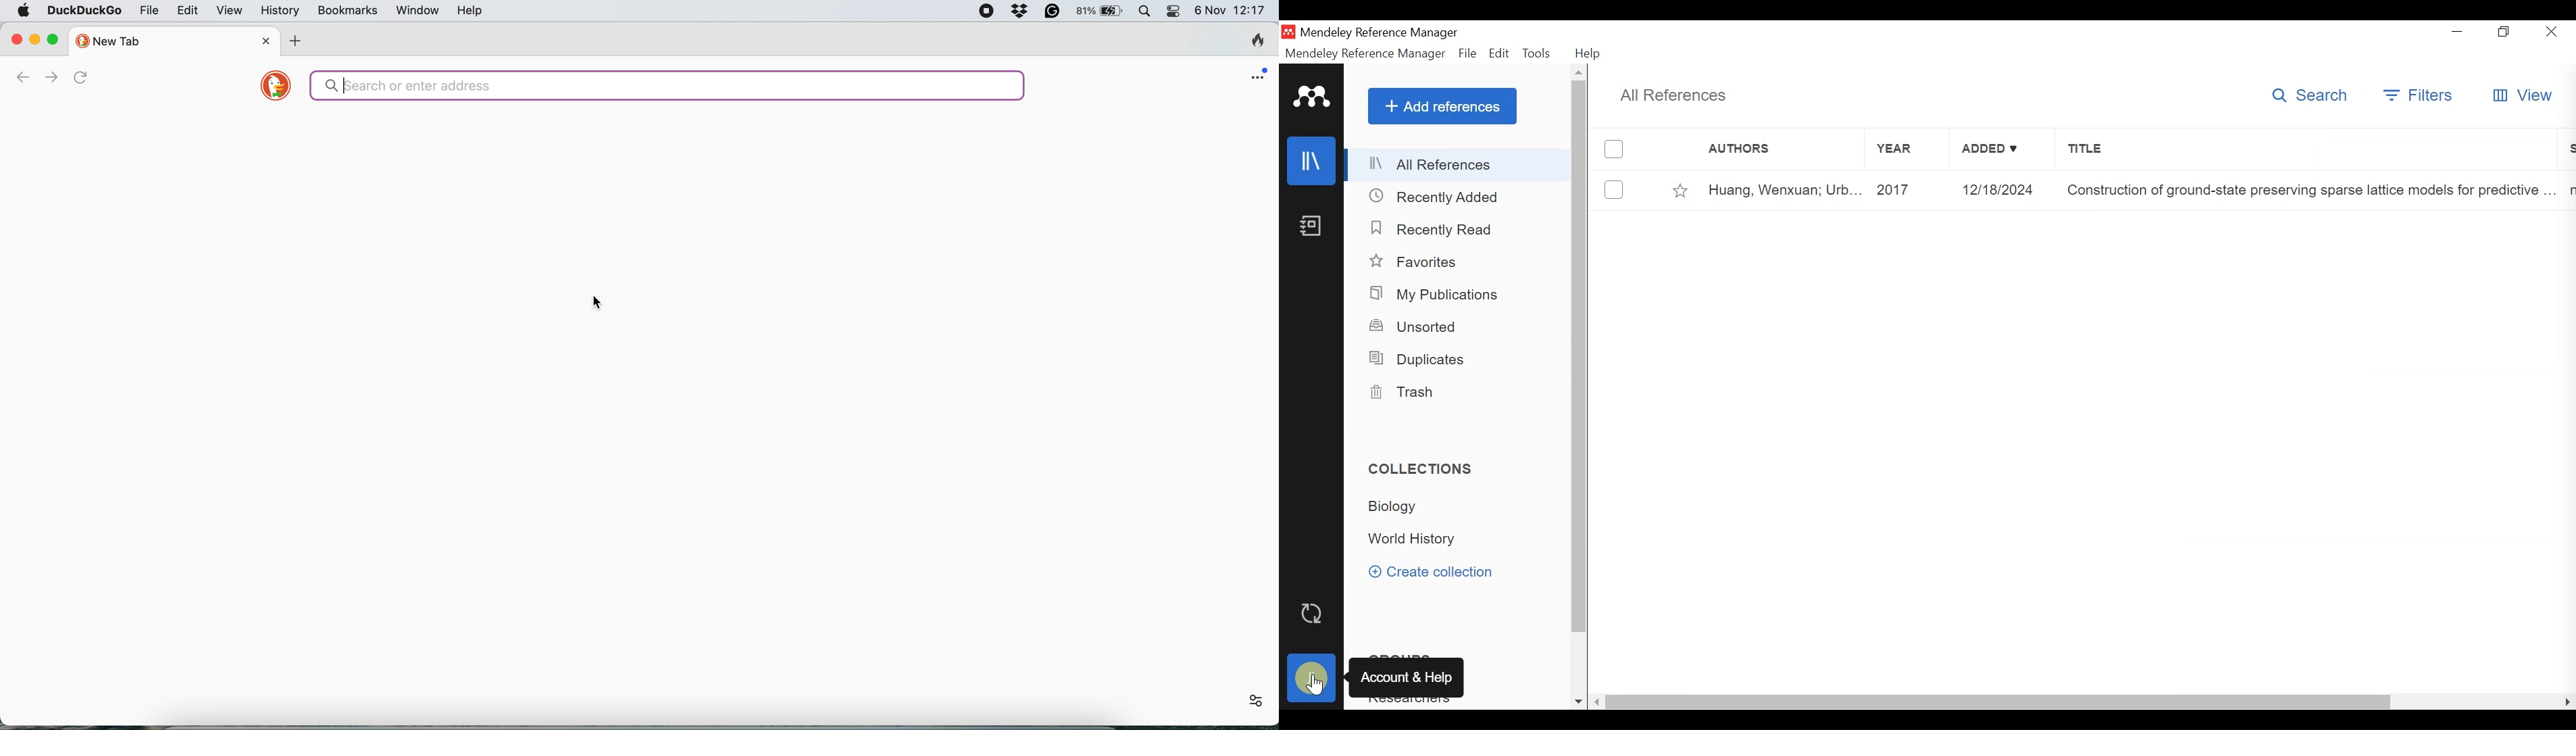  What do you see at coordinates (1784, 191) in the screenshot?
I see `Huang, Wenxuan; Urb...` at bounding box center [1784, 191].